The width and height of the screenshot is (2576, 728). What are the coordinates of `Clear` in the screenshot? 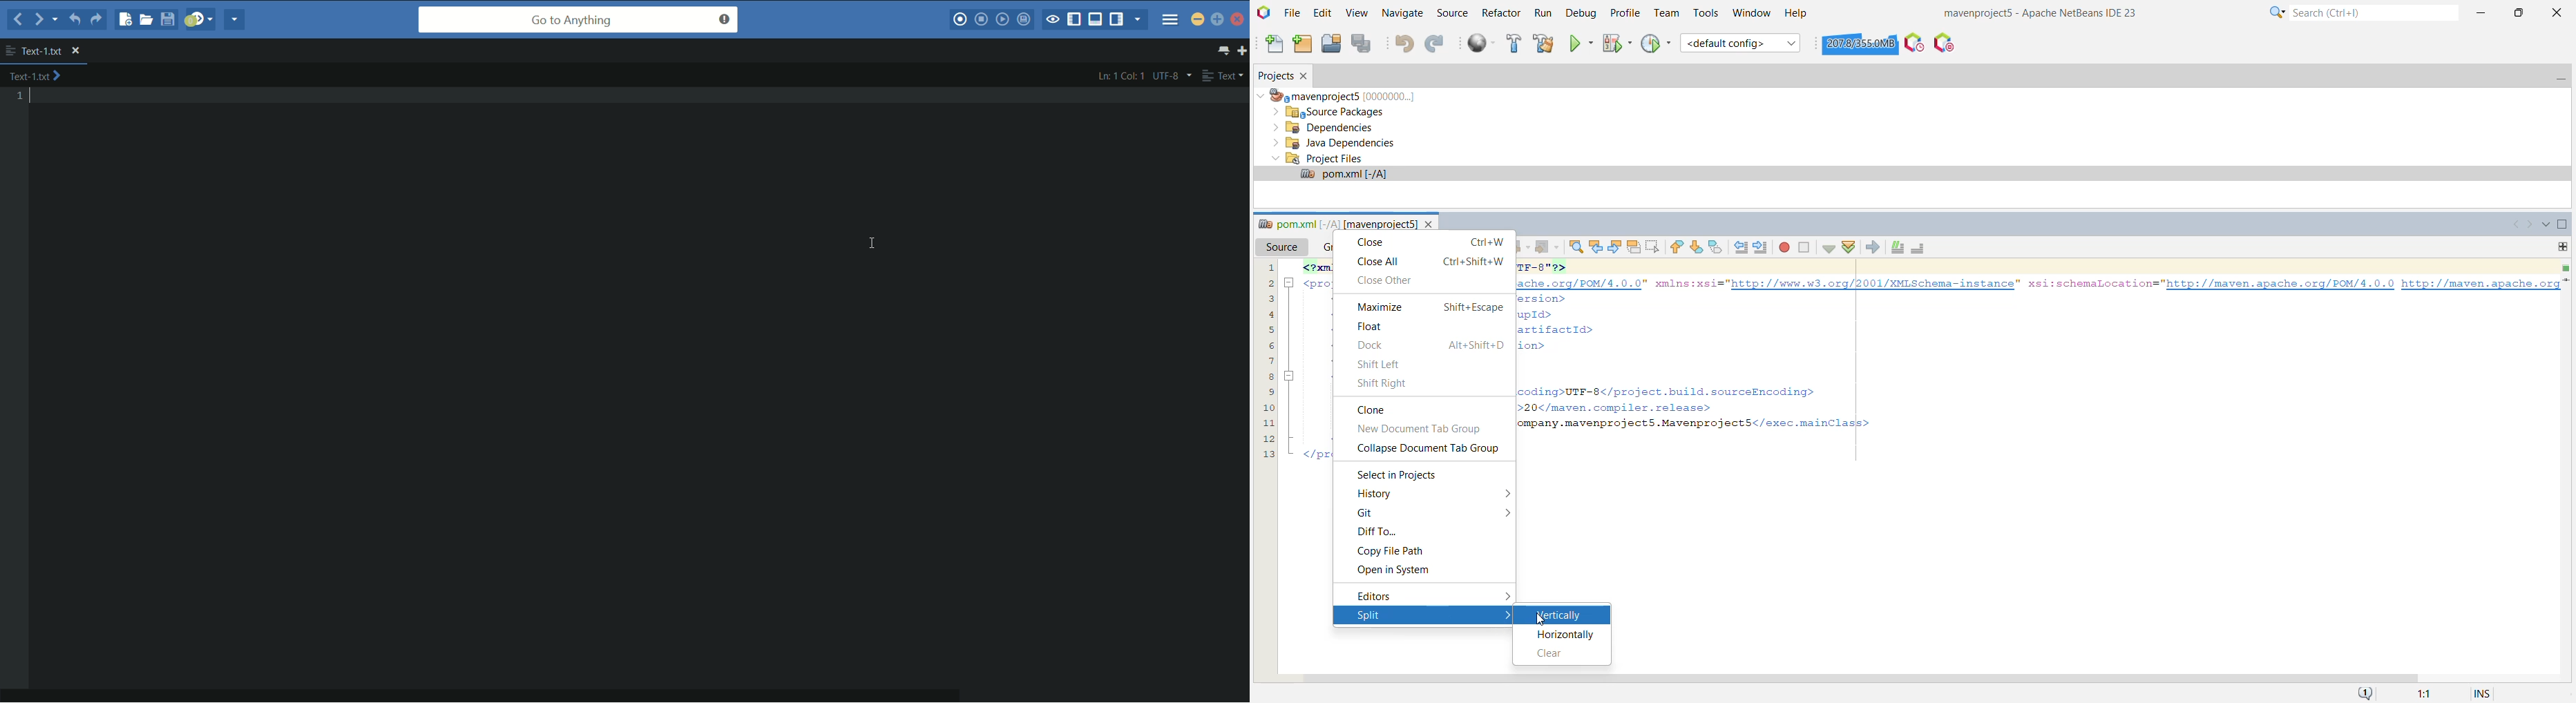 It's located at (1552, 654).